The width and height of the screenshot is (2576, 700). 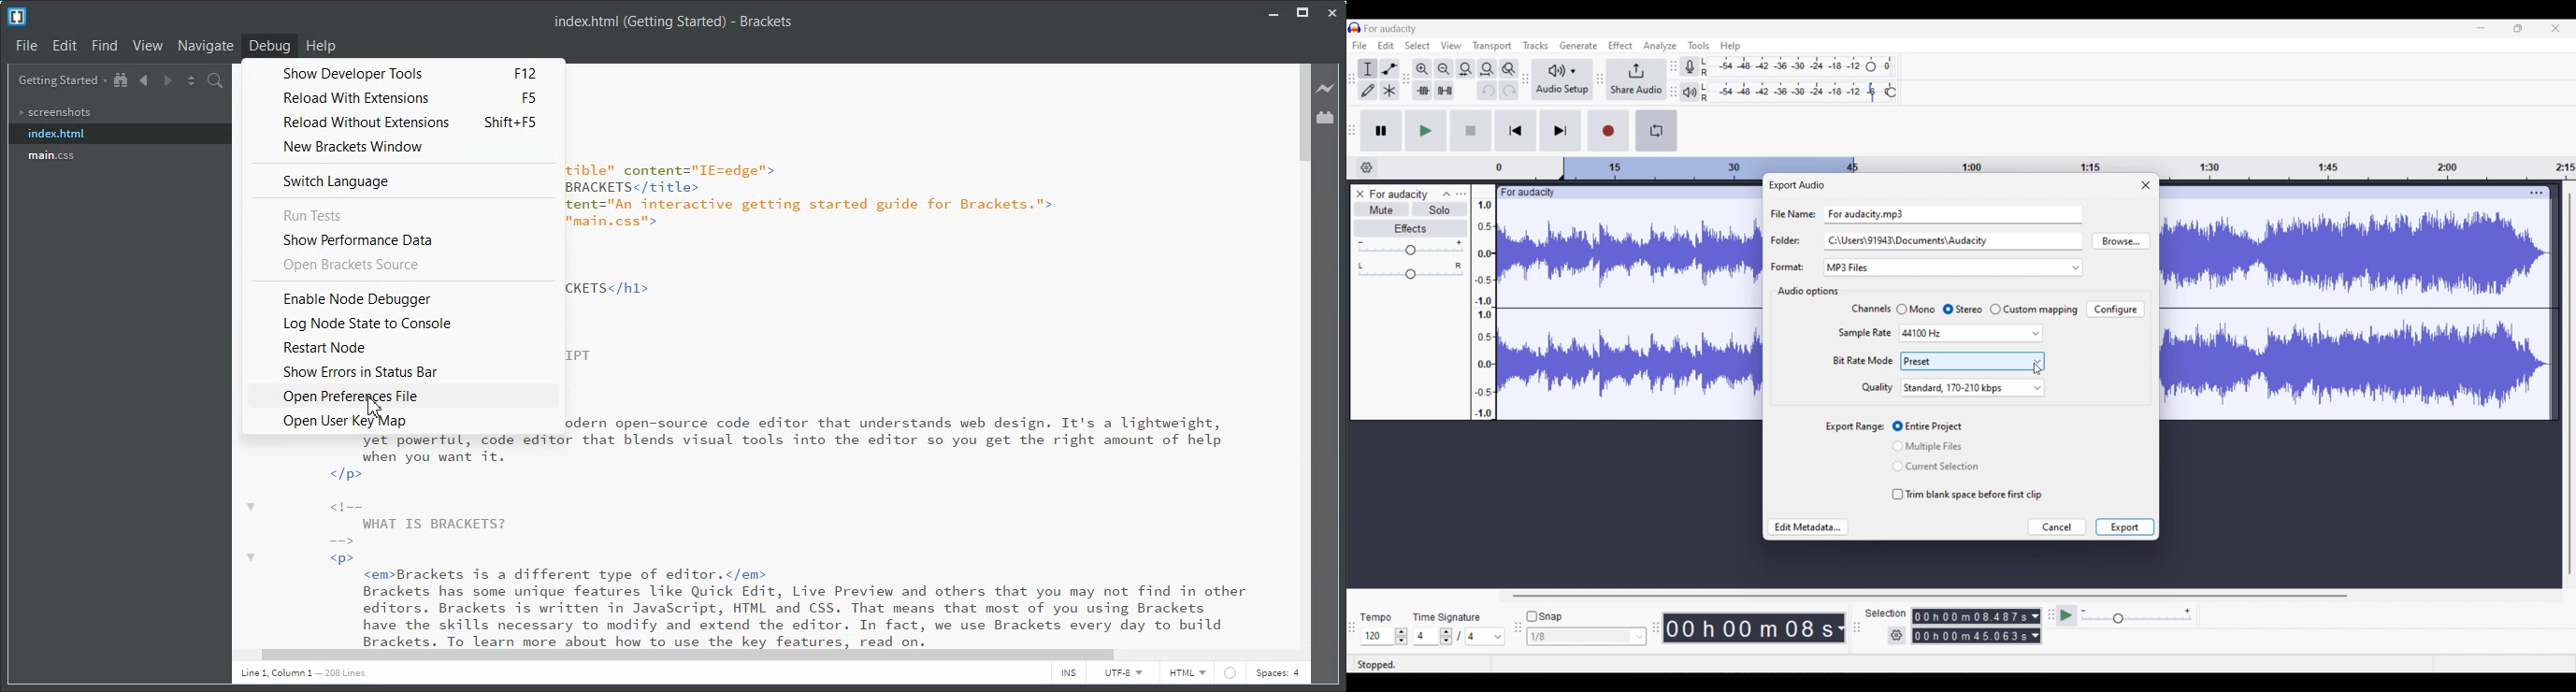 I want to click on Share audio, so click(x=1636, y=79).